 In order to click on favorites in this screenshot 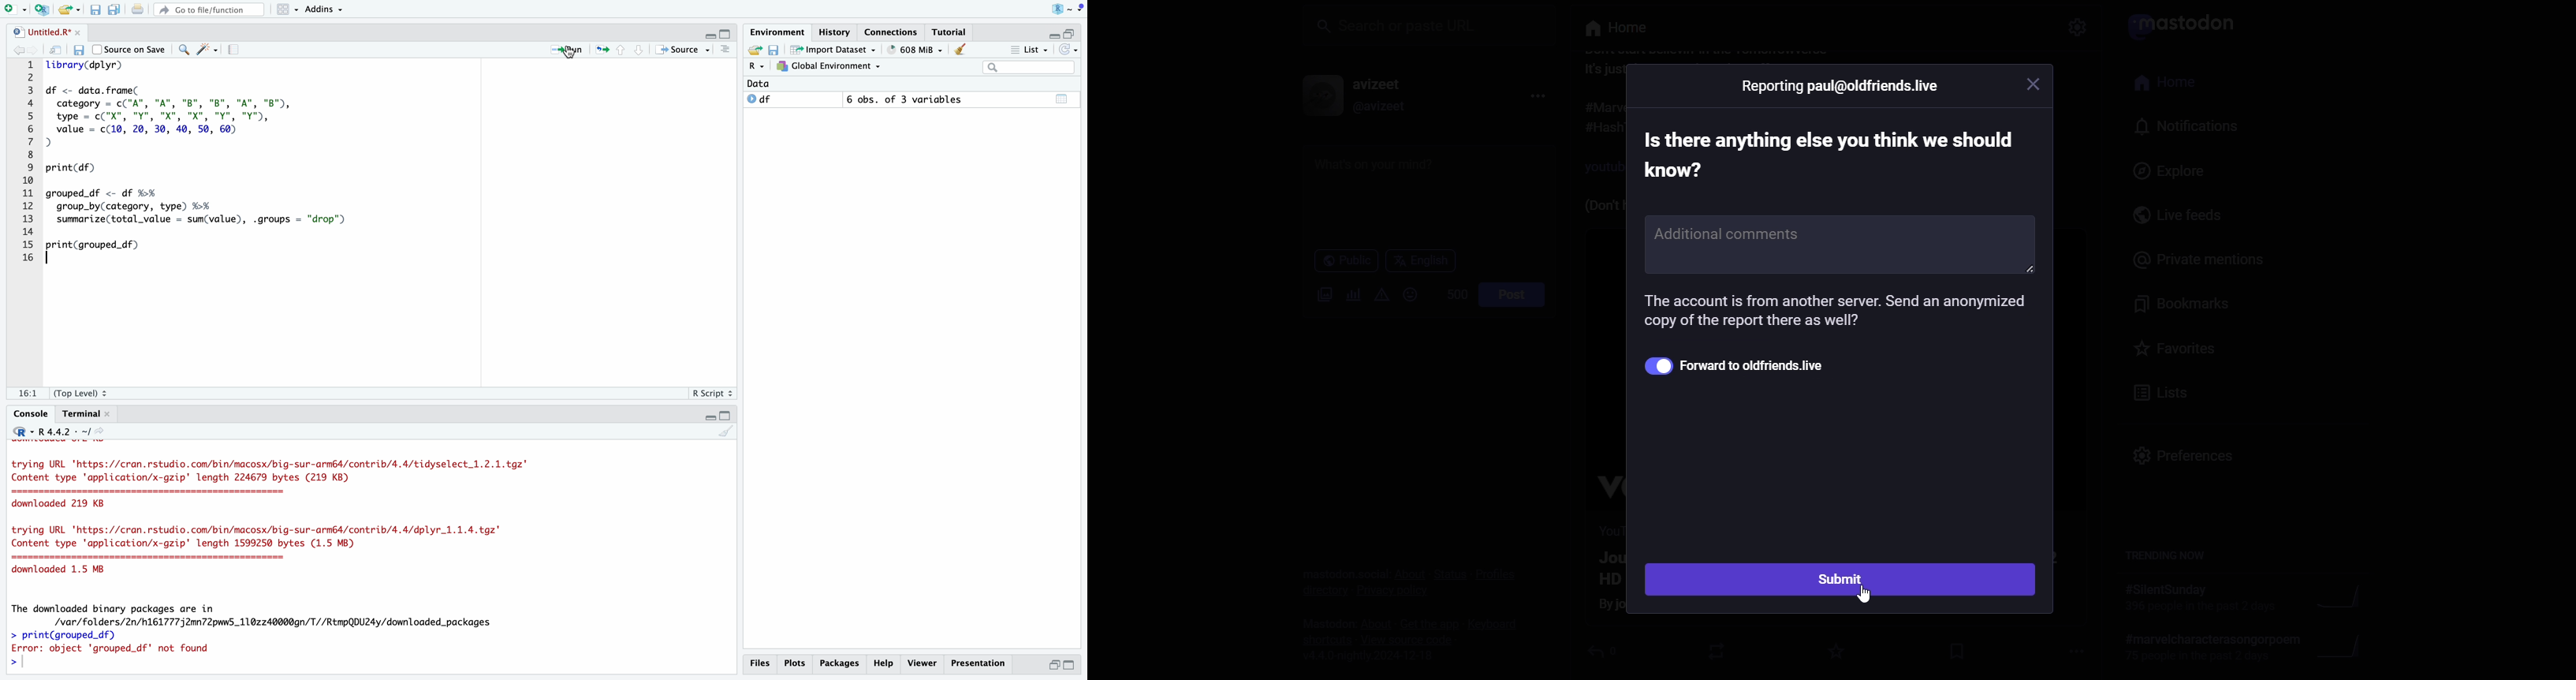, I will do `click(2173, 347)`.